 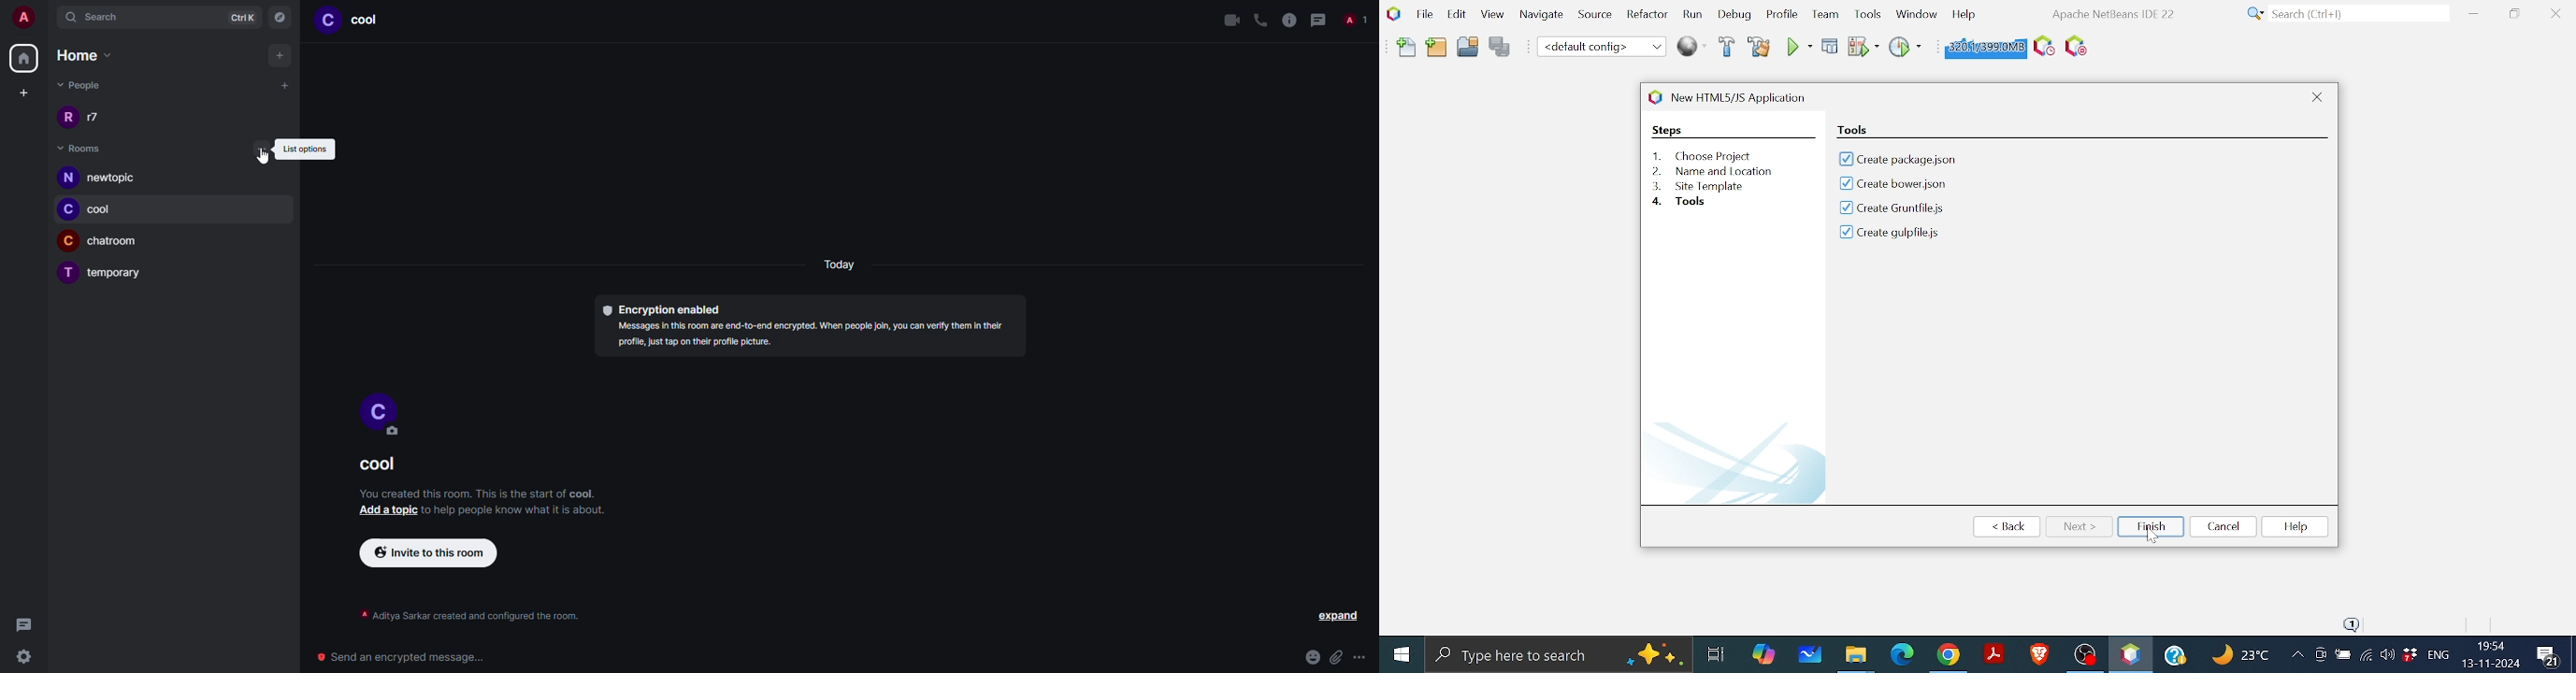 I want to click on list options, so click(x=304, y=150).